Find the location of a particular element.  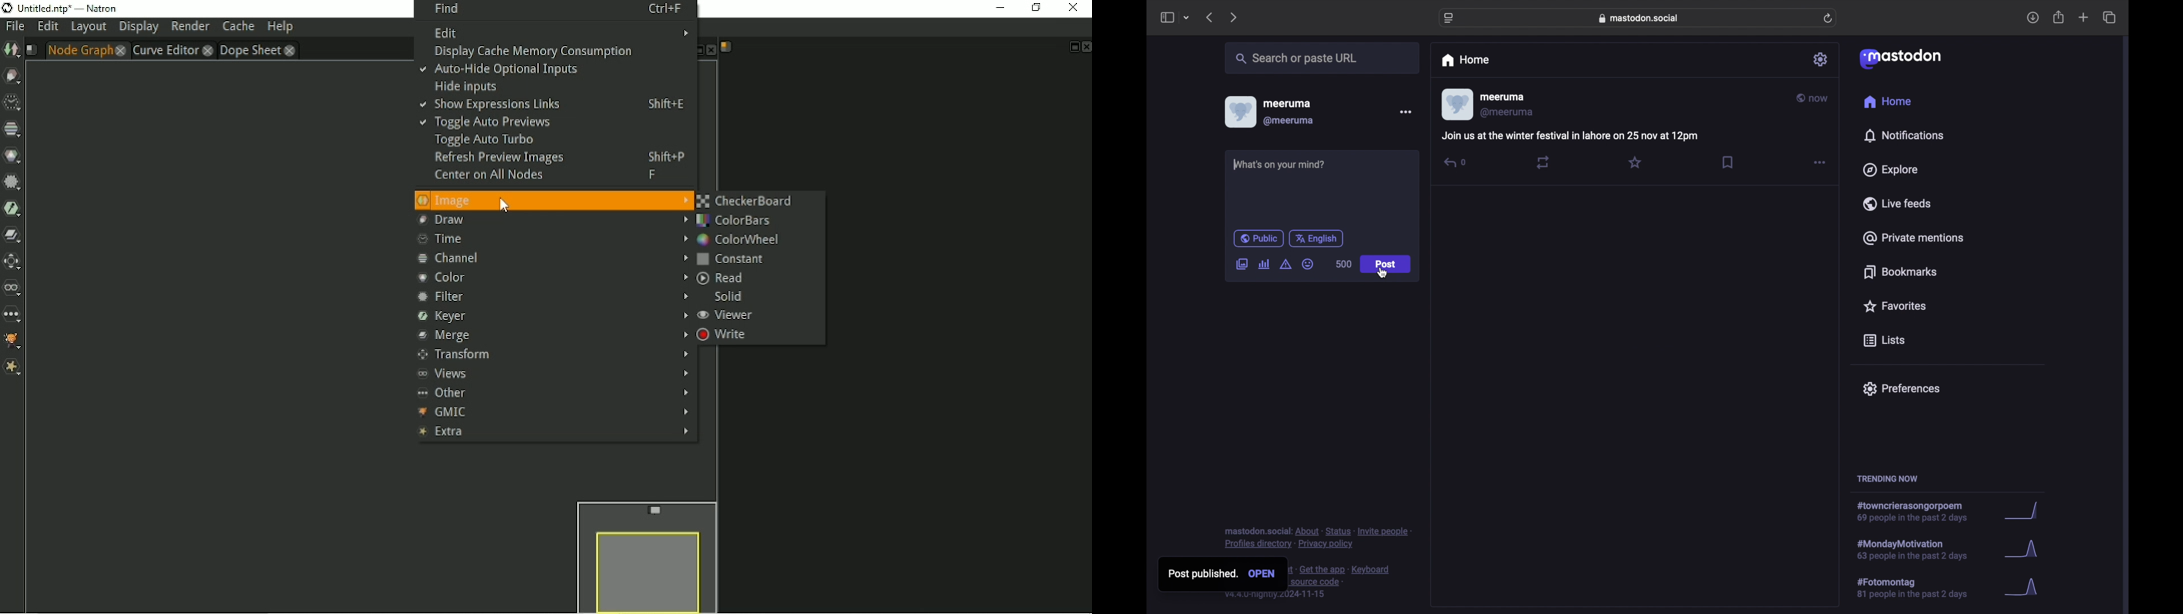

search or paste url is located at coordinates (1296, 59).